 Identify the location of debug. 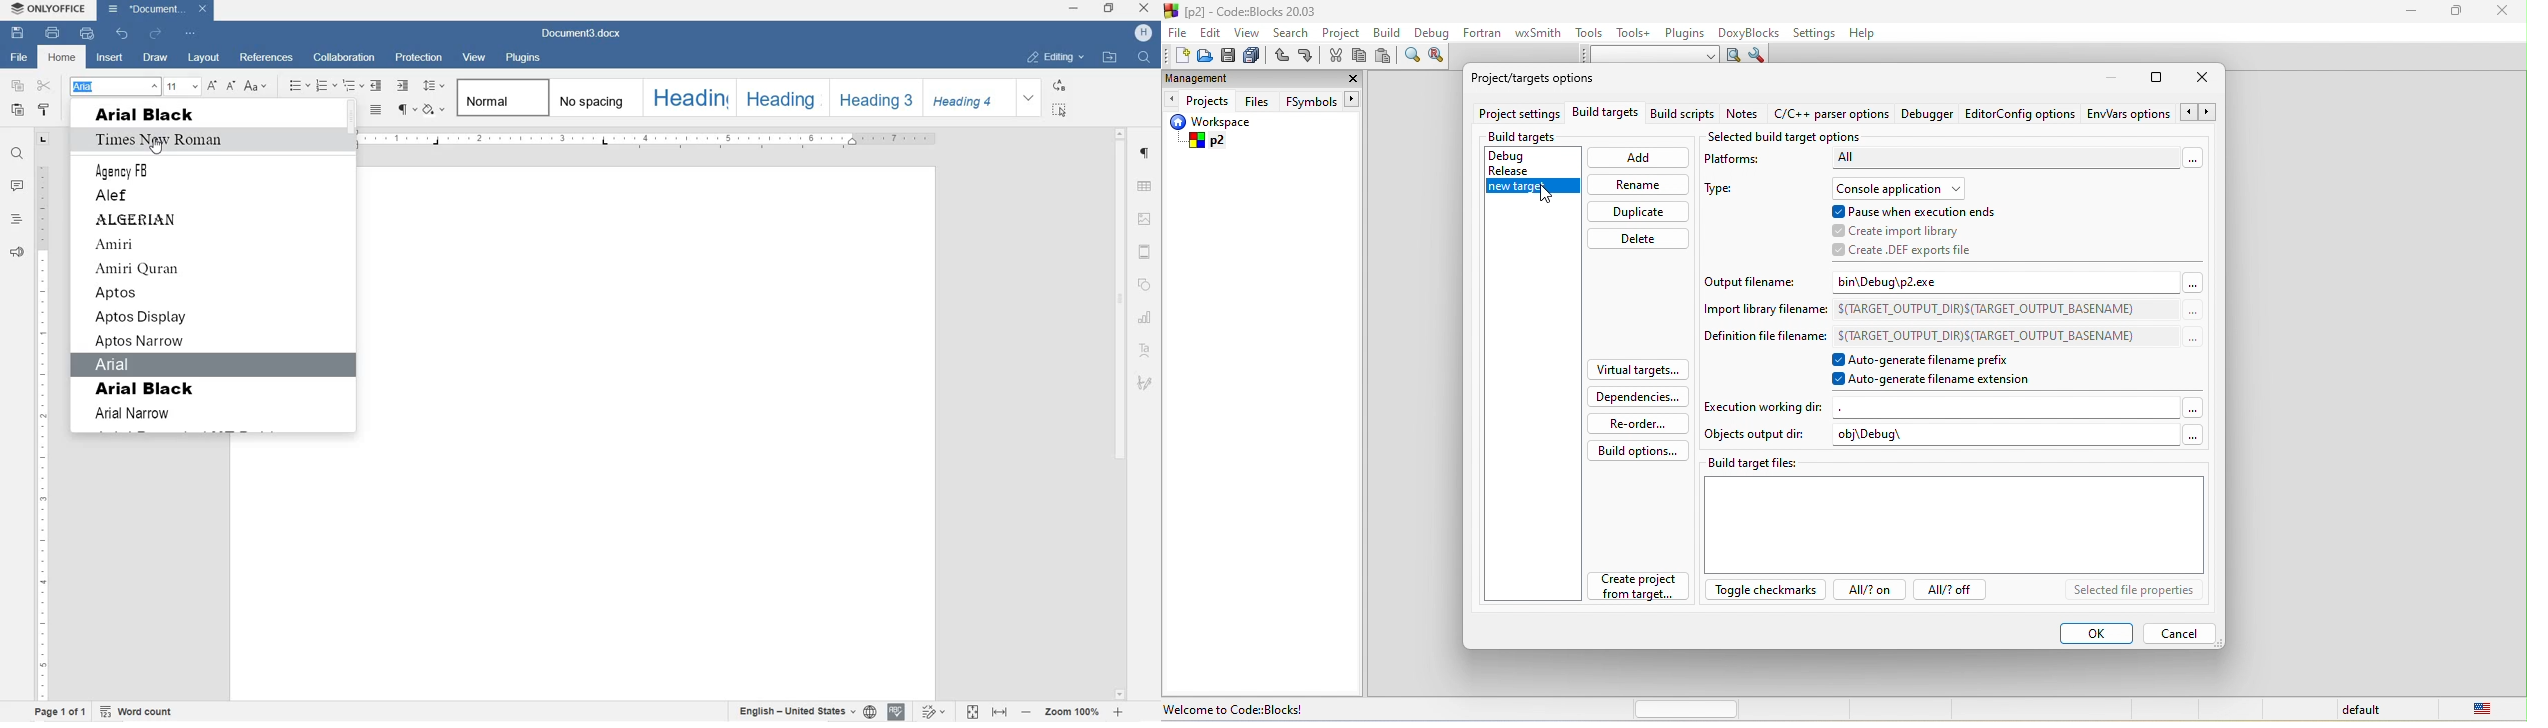
(1526, 153).